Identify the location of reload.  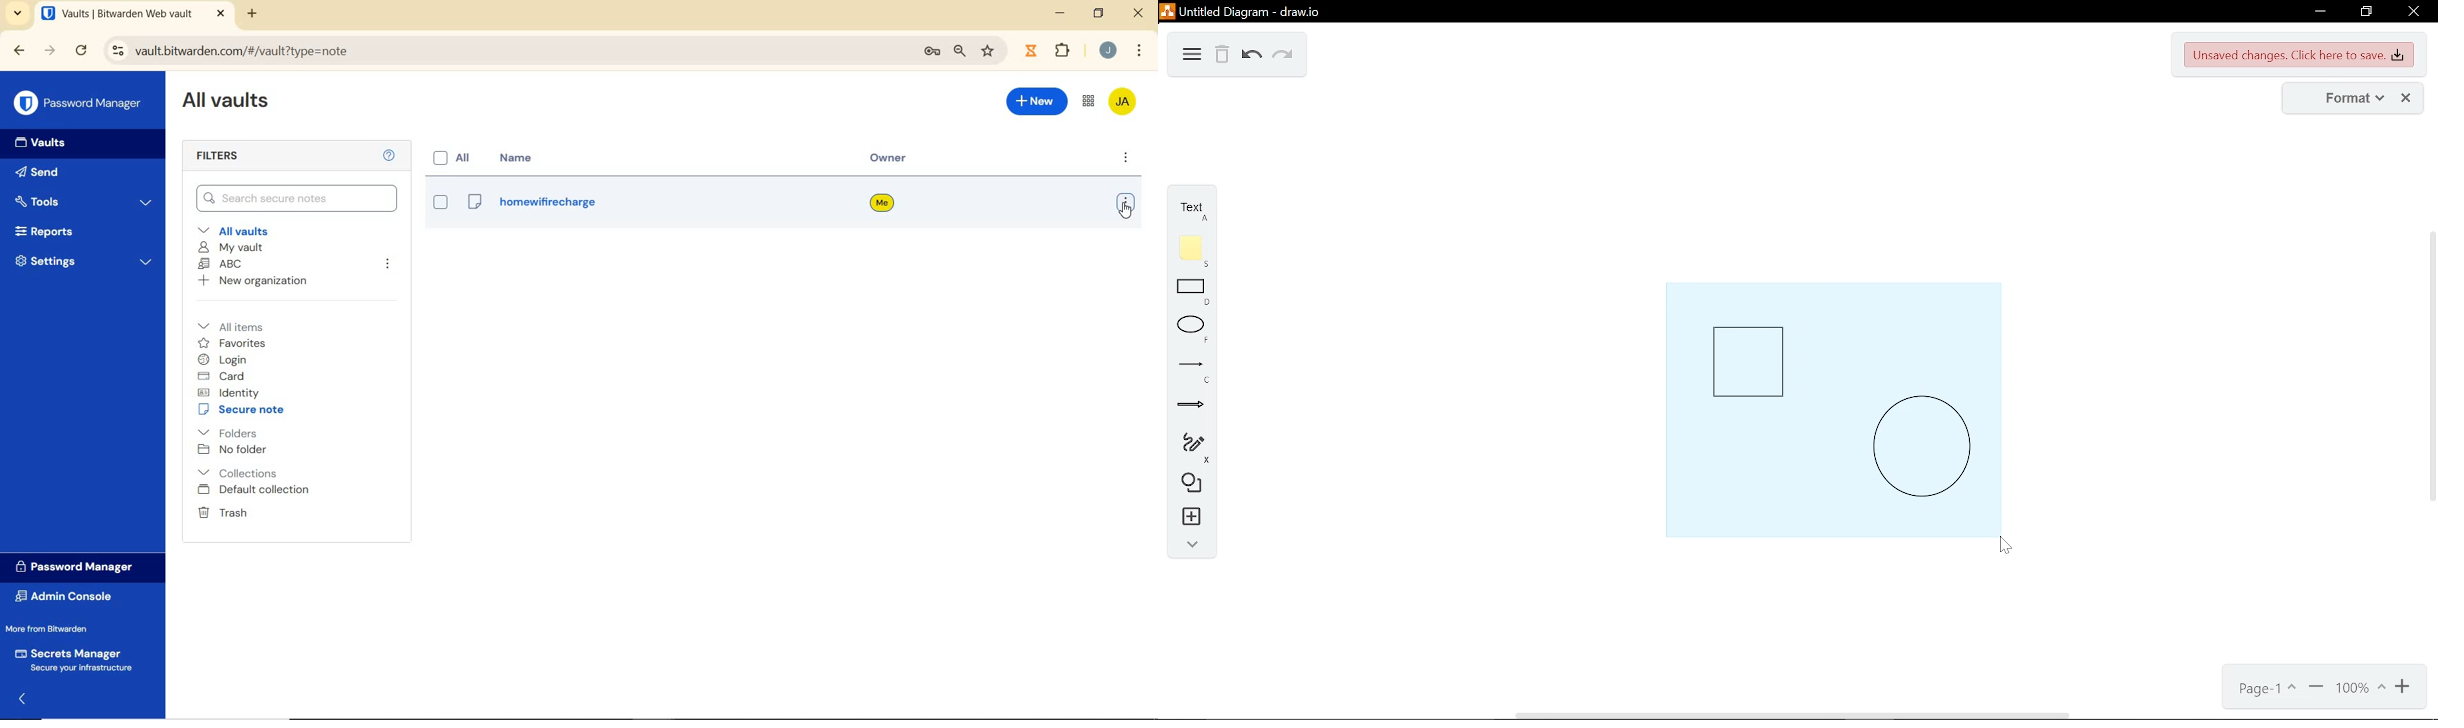
(81, 51).